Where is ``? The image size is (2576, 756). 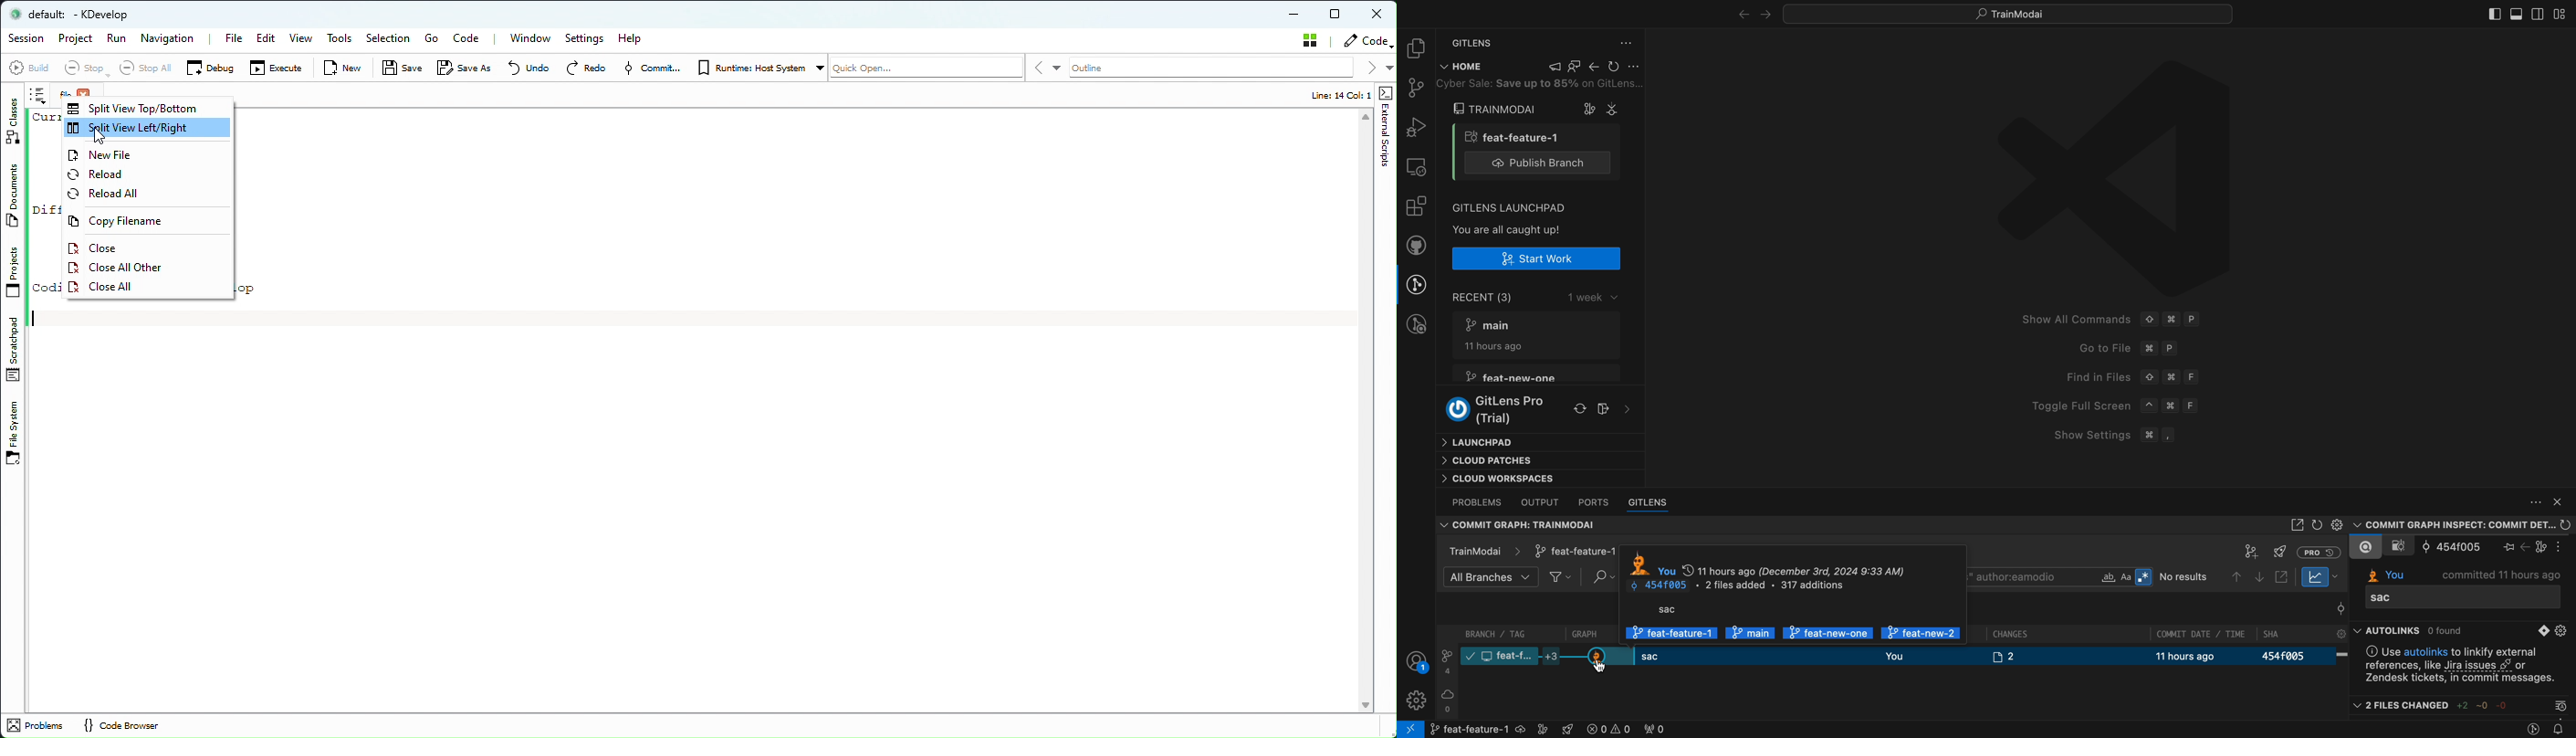
 is located at coordinates (1555, 67).